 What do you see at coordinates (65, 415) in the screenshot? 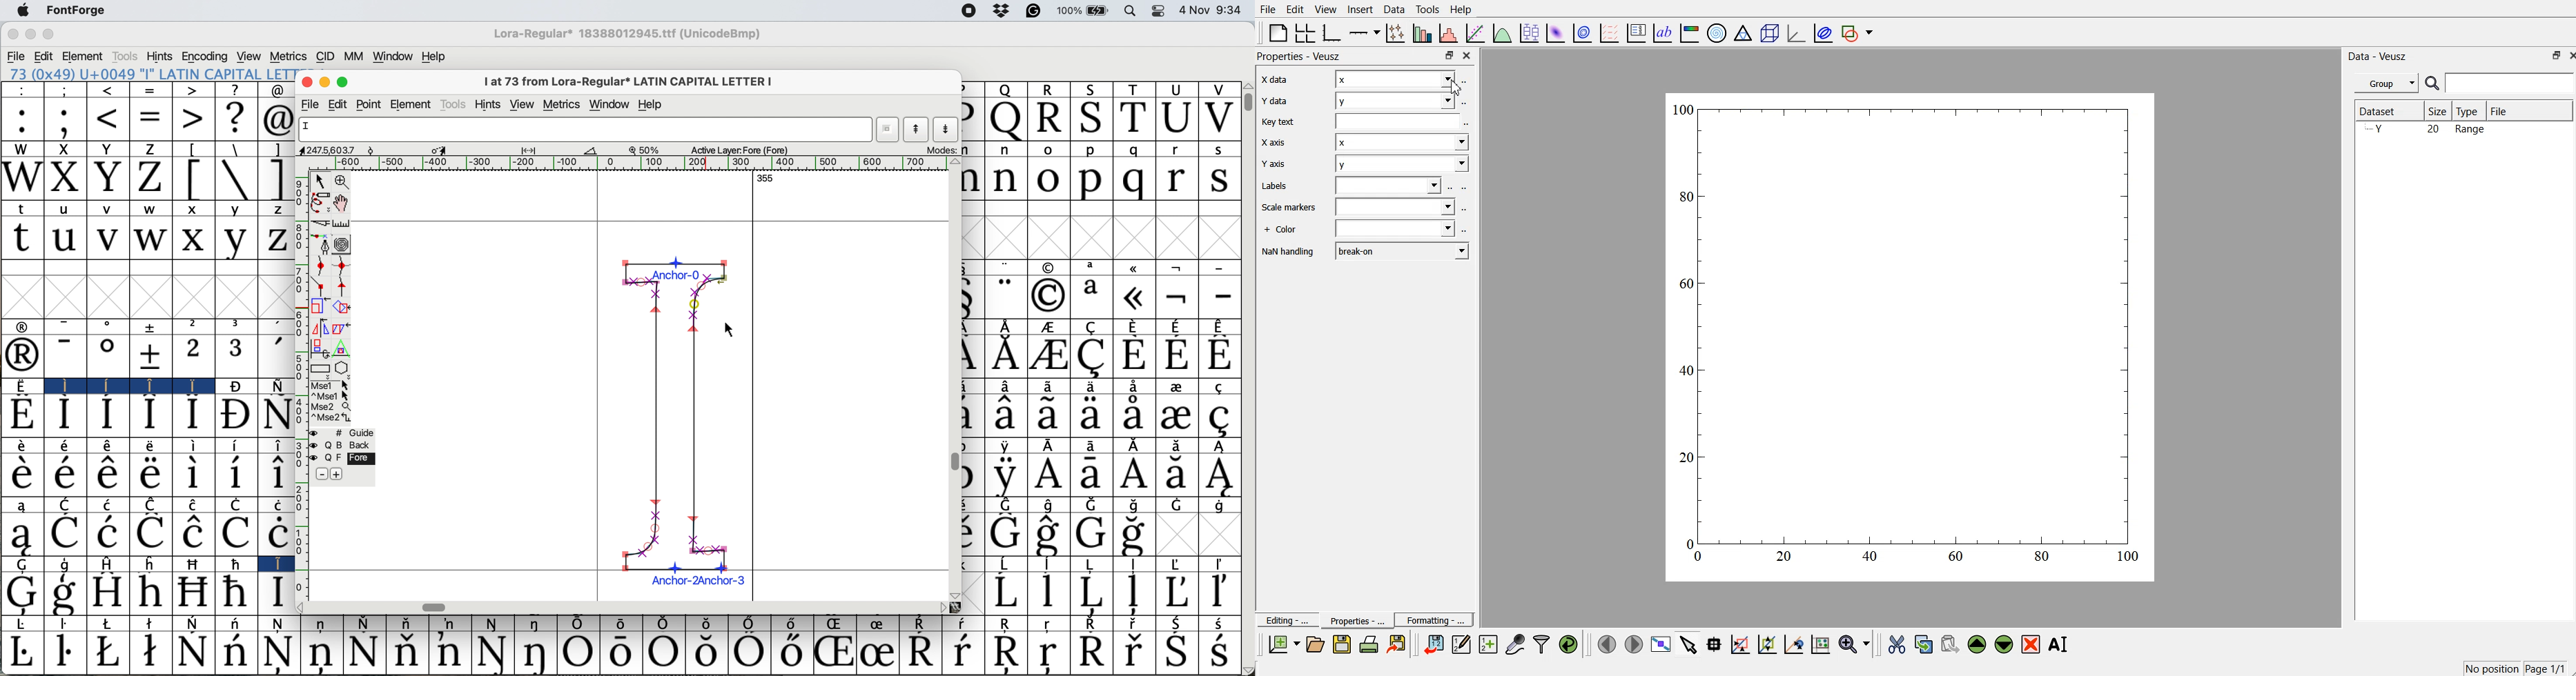
I see `Symbol` at bounding box center [65, 415].